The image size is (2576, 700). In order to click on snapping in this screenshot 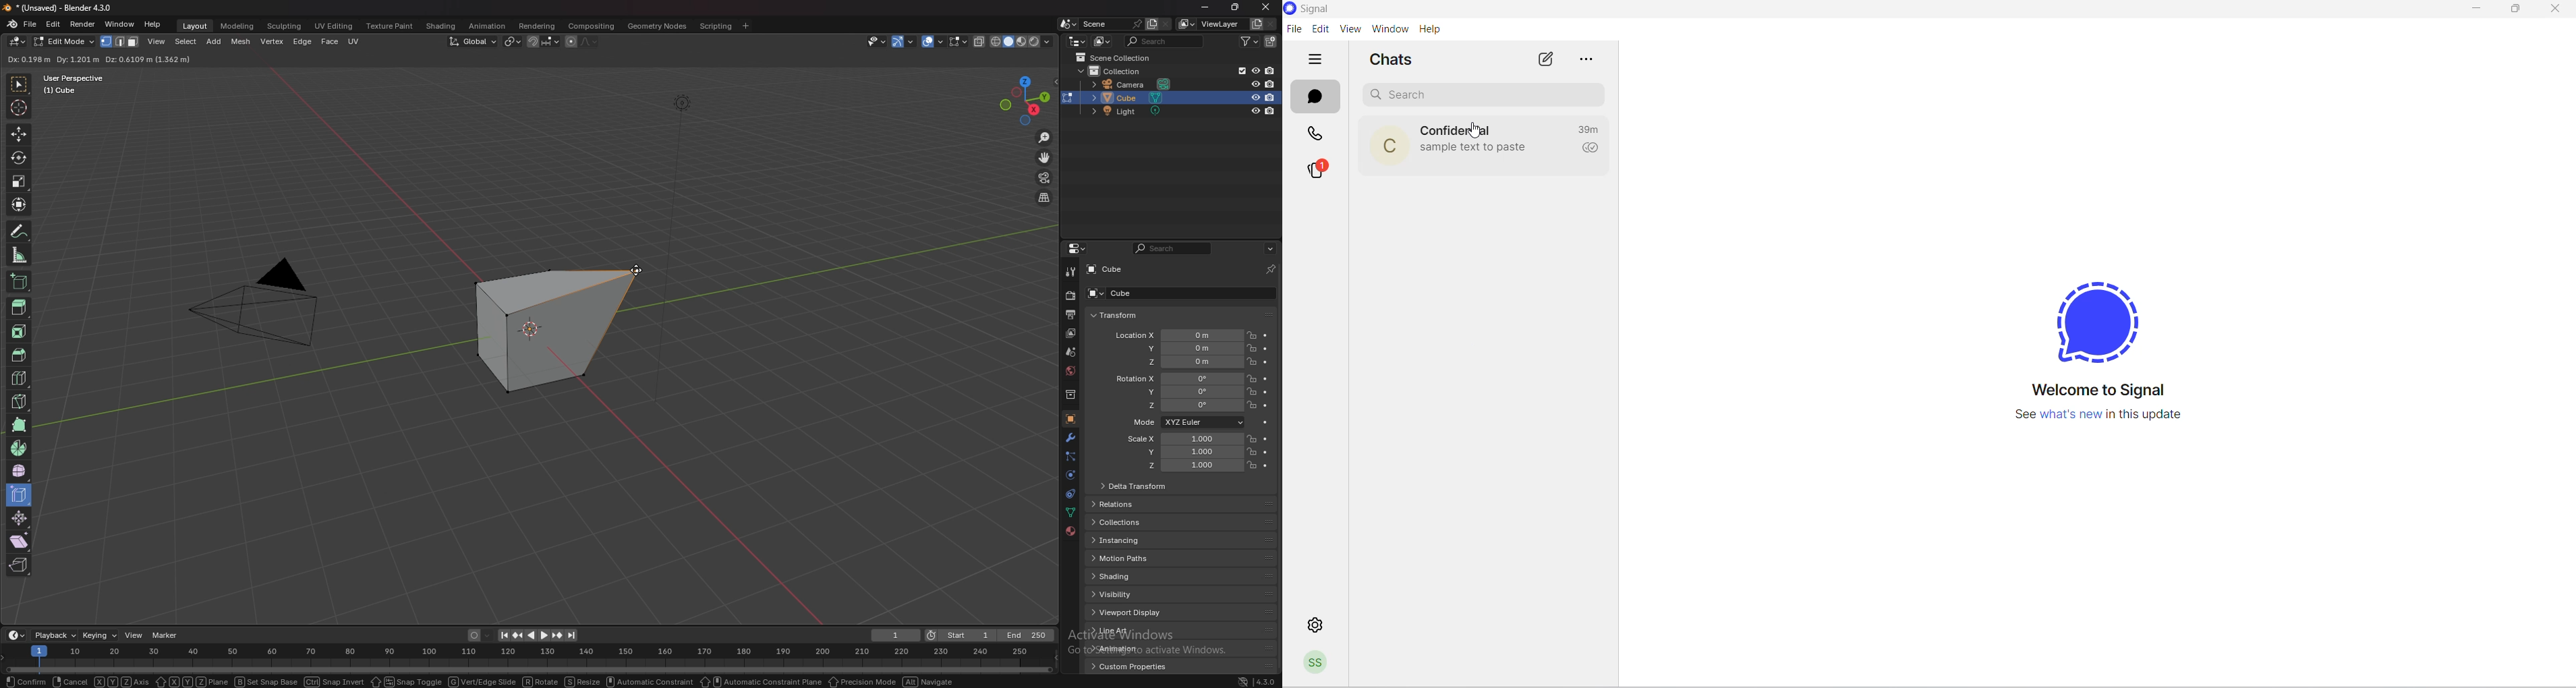, I will do `click(544, 41)`.